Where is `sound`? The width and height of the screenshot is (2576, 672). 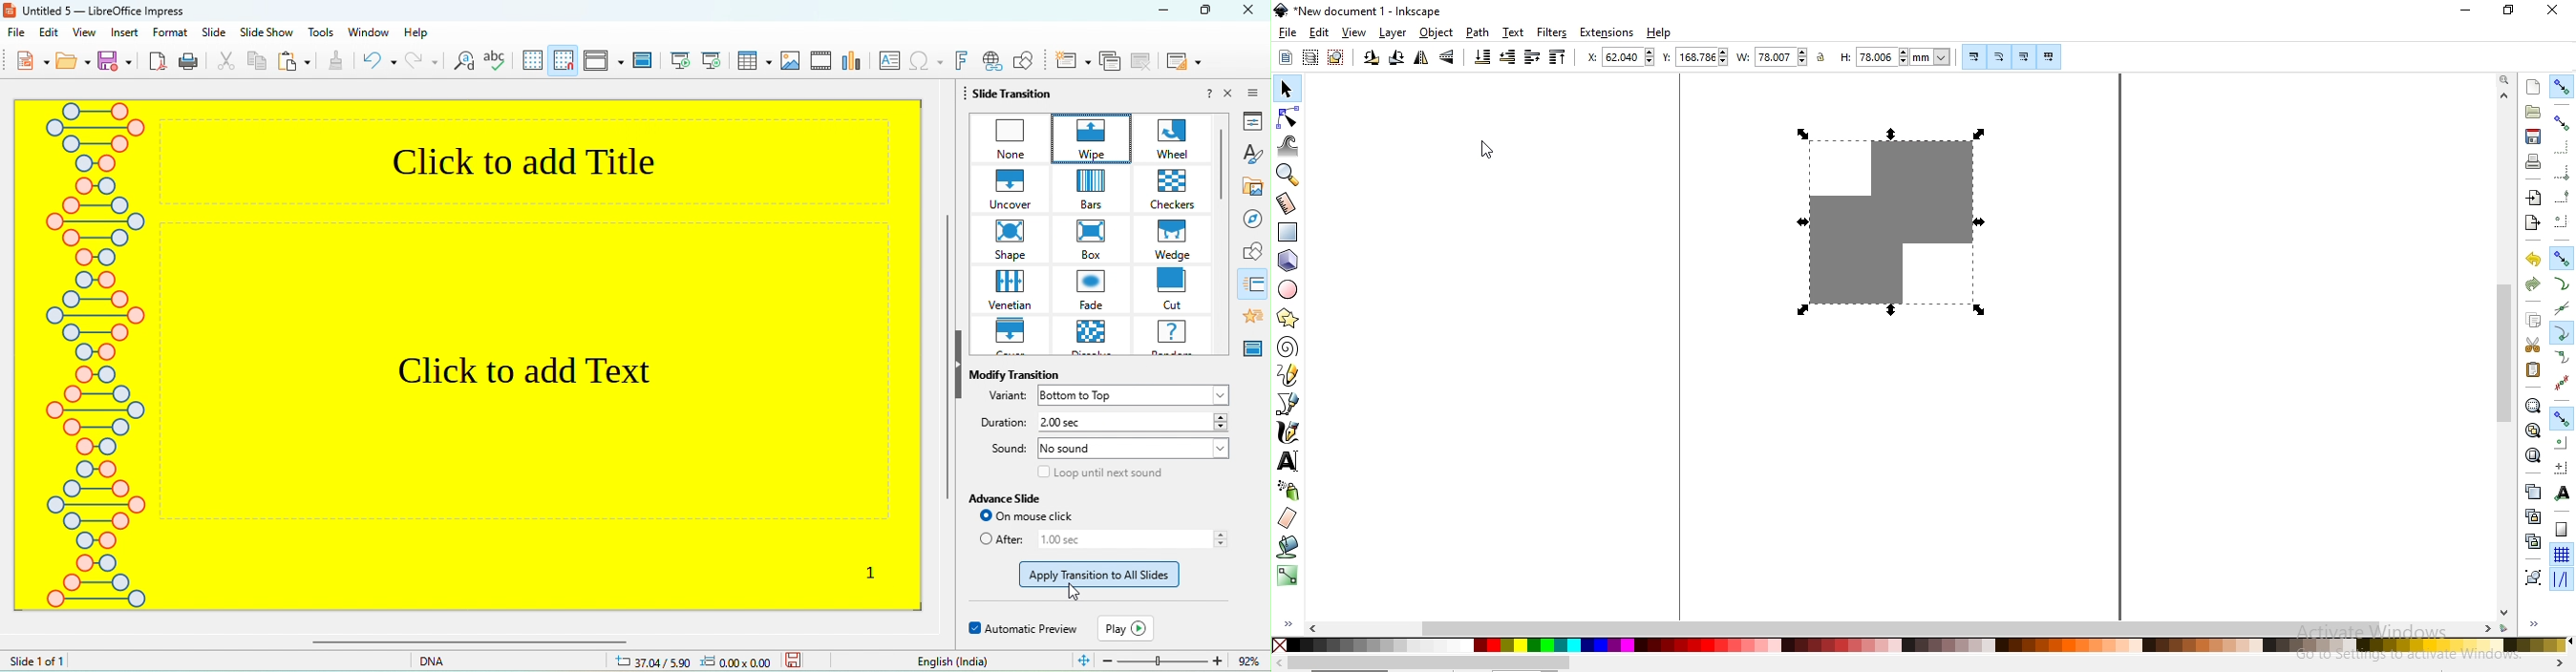 sound is located at coordinates (1006, 450).